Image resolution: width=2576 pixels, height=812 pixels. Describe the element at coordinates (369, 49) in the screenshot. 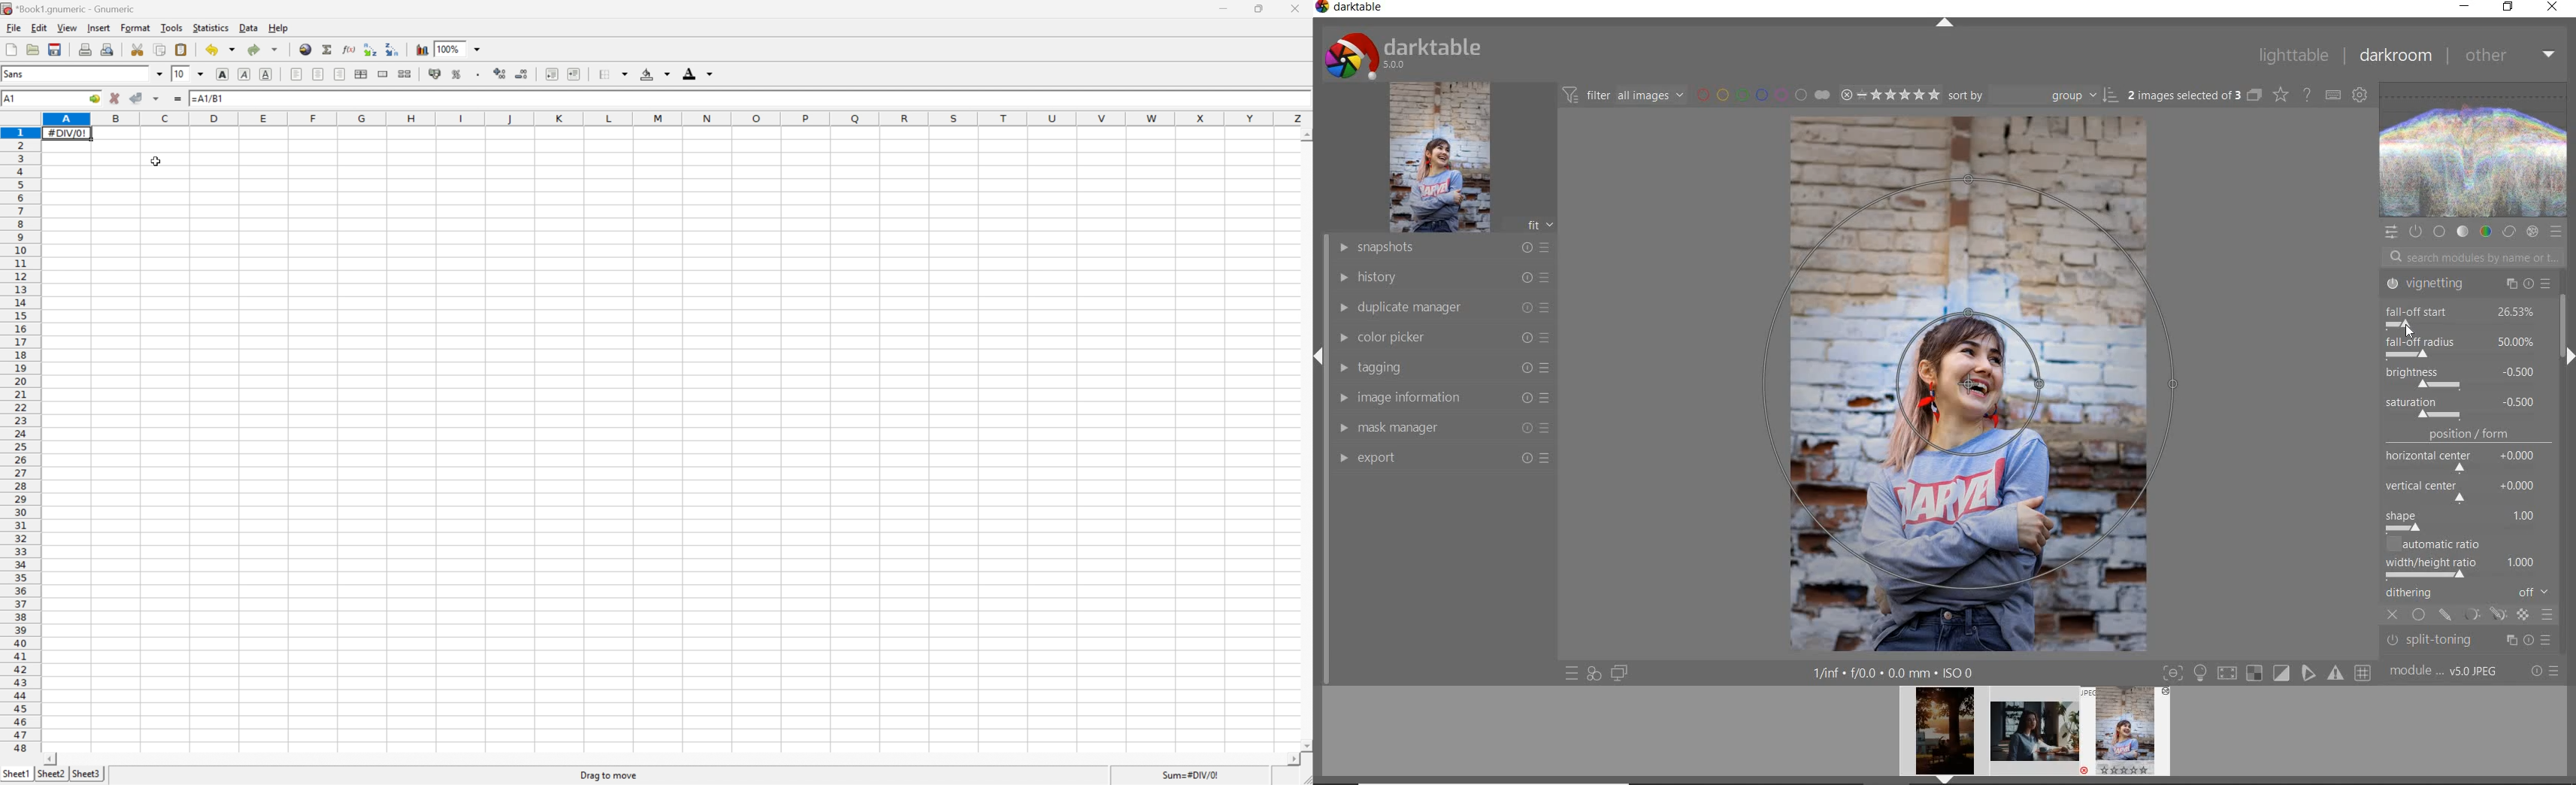

I see `Sort the selected region in ascending order based on the first column selected` at that location.